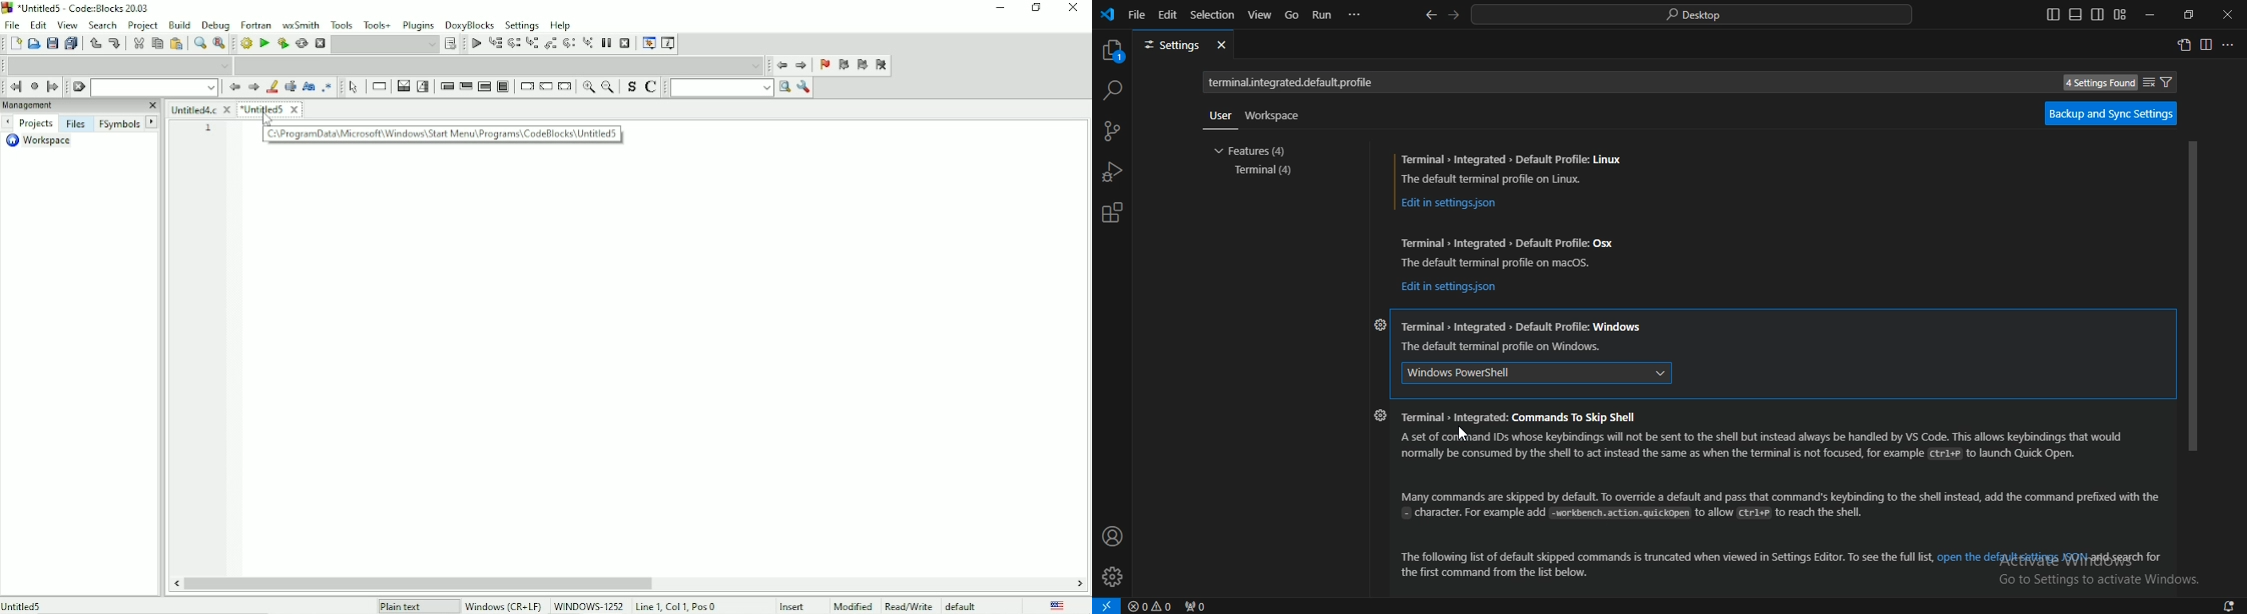 The image size is (2268, 616). Describe the element at coordinates (247, 44) in the screenshot. I see `Build` at that location.